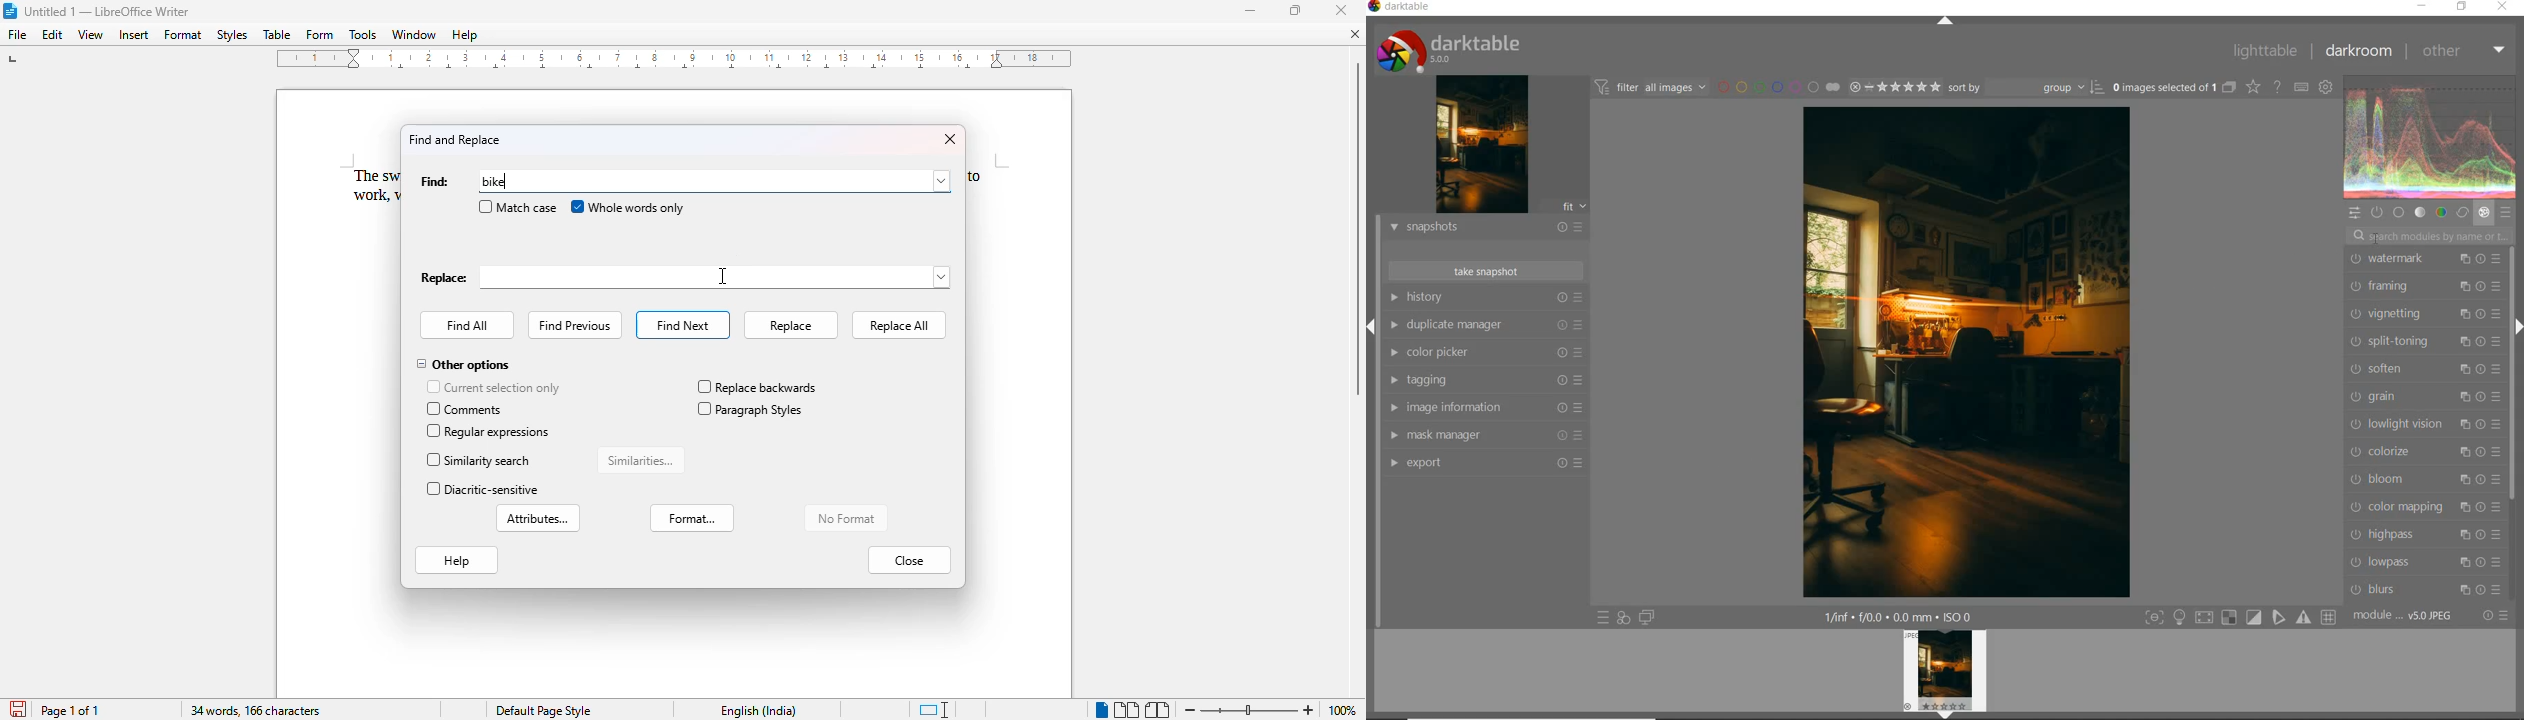  Describe the element at coordinates (941, 181) in the screenshot. I see `browse` at that location.